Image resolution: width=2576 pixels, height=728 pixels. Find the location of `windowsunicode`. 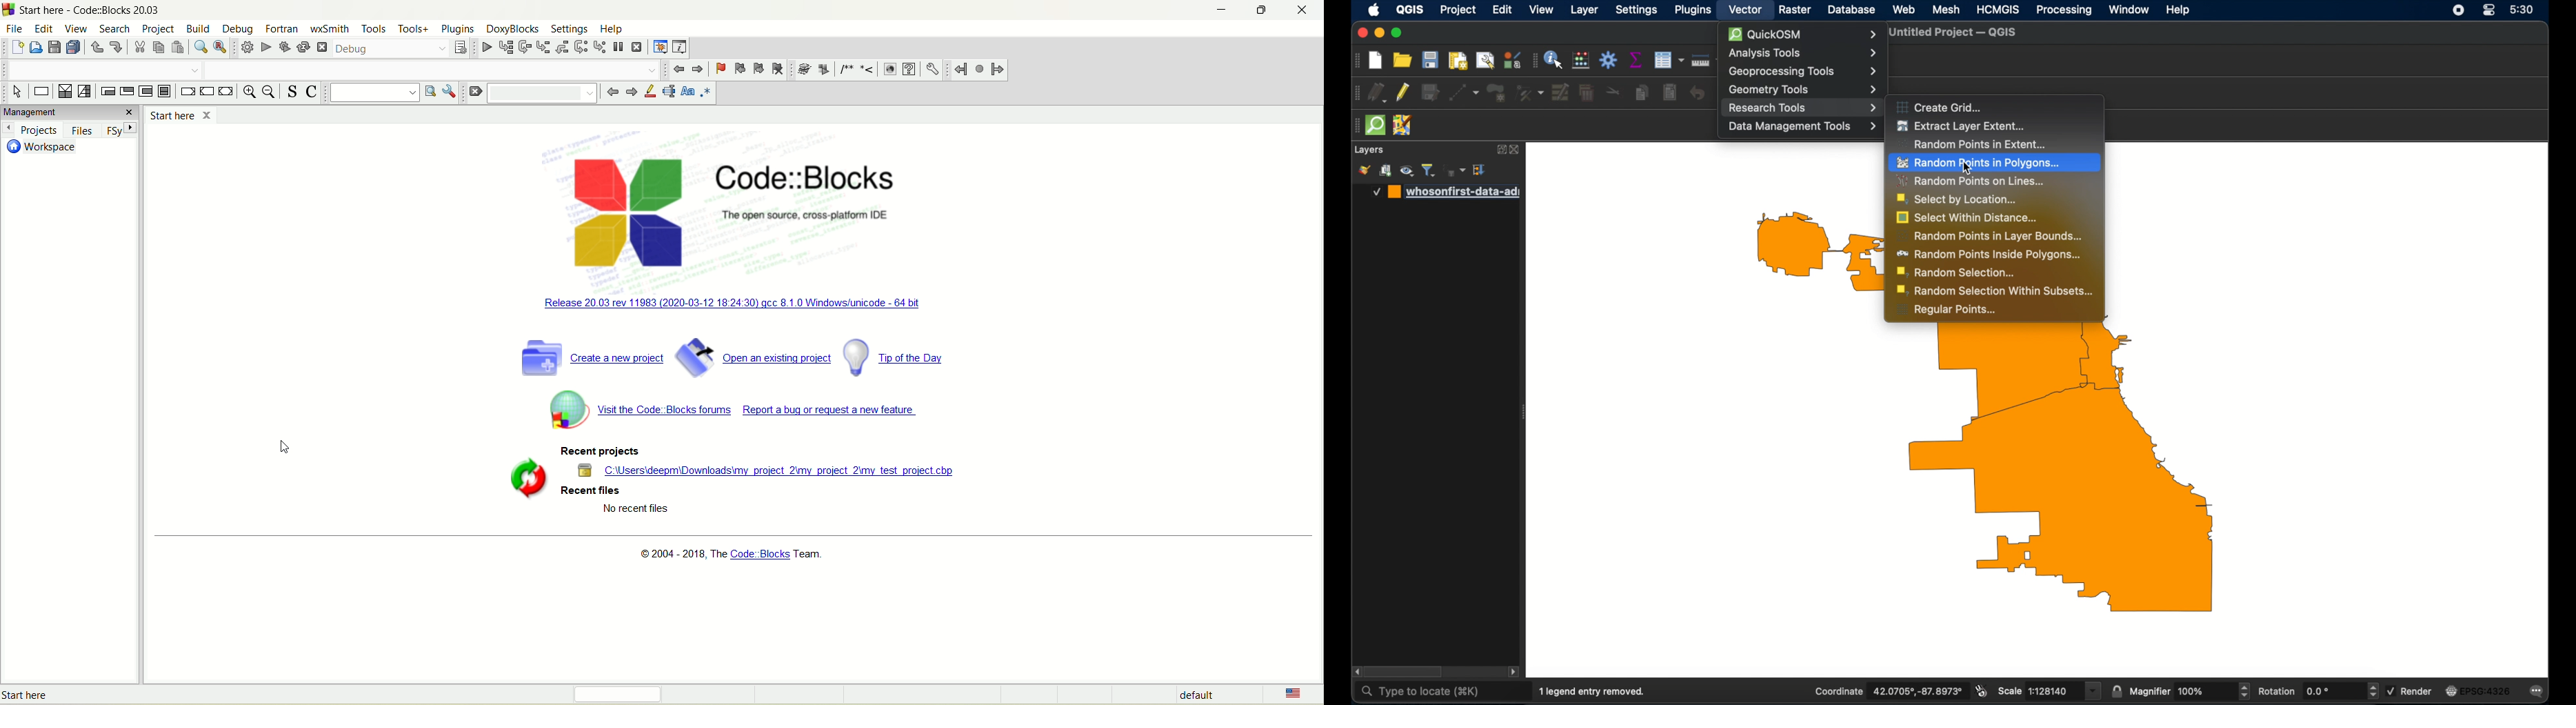

windowsunicode is located at coordinates (754, 306).